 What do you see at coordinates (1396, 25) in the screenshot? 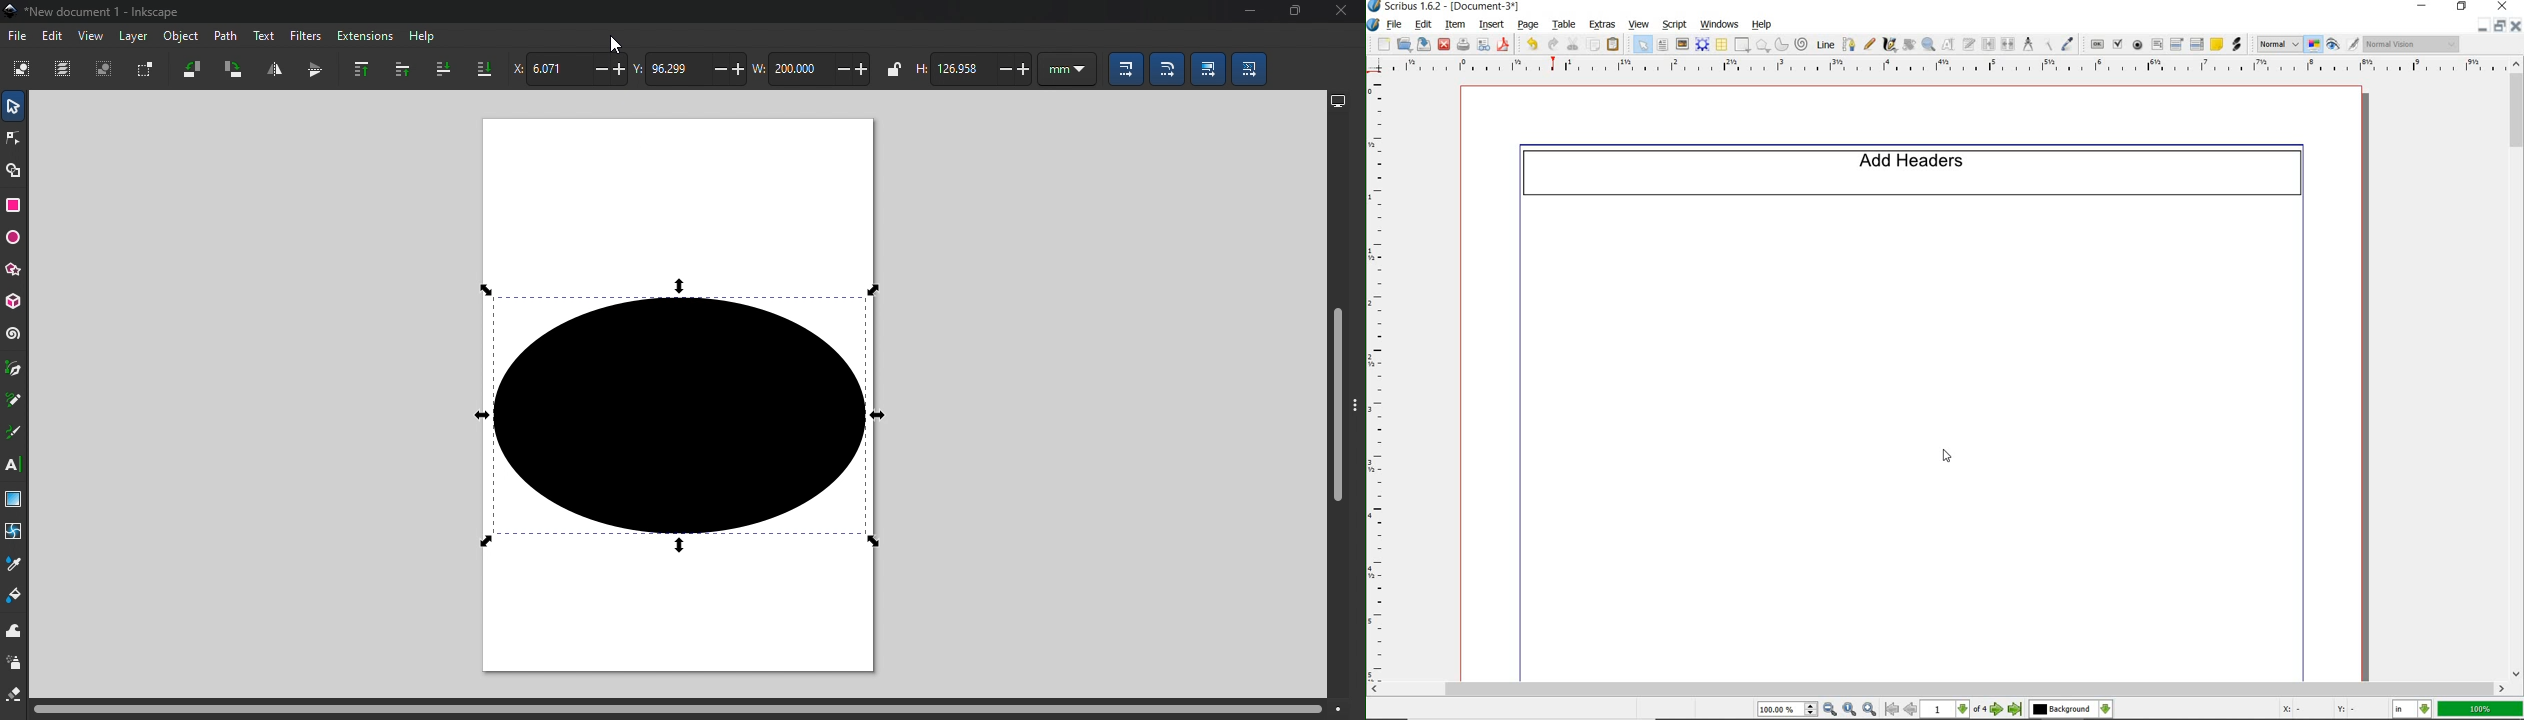
I see `file` at bounding box center [1396, 25].